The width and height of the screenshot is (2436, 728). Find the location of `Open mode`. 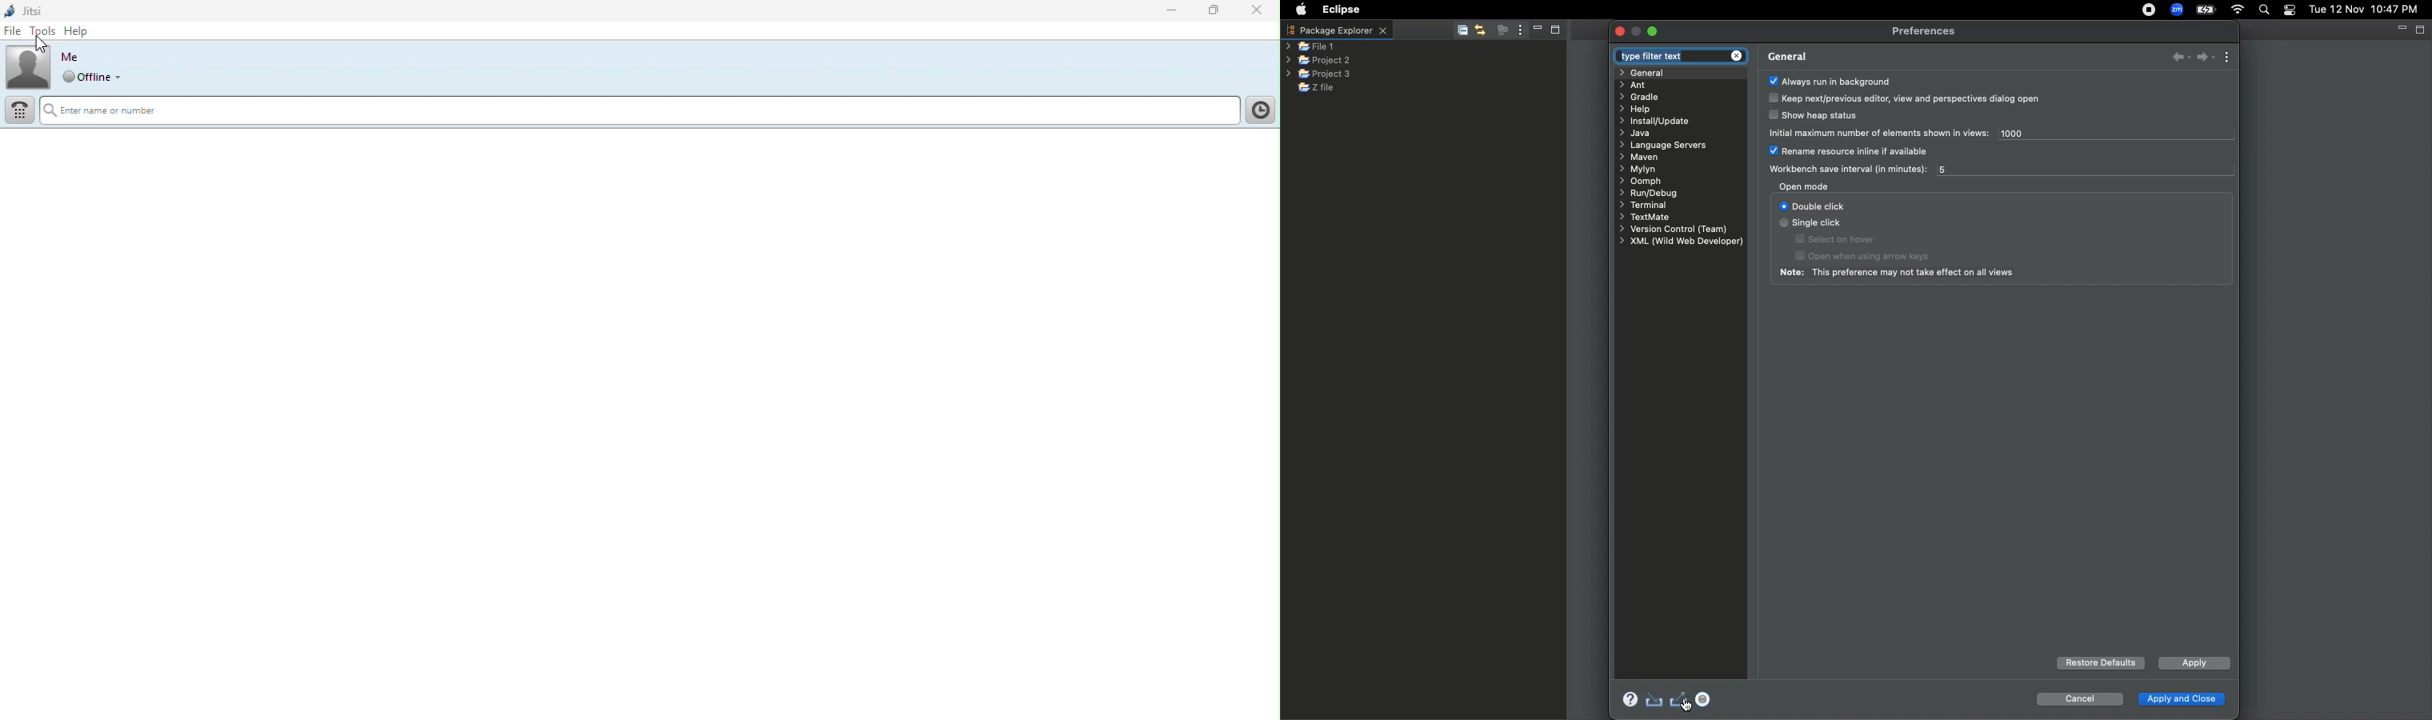

Open mode is located at coordinates (1804, 186).